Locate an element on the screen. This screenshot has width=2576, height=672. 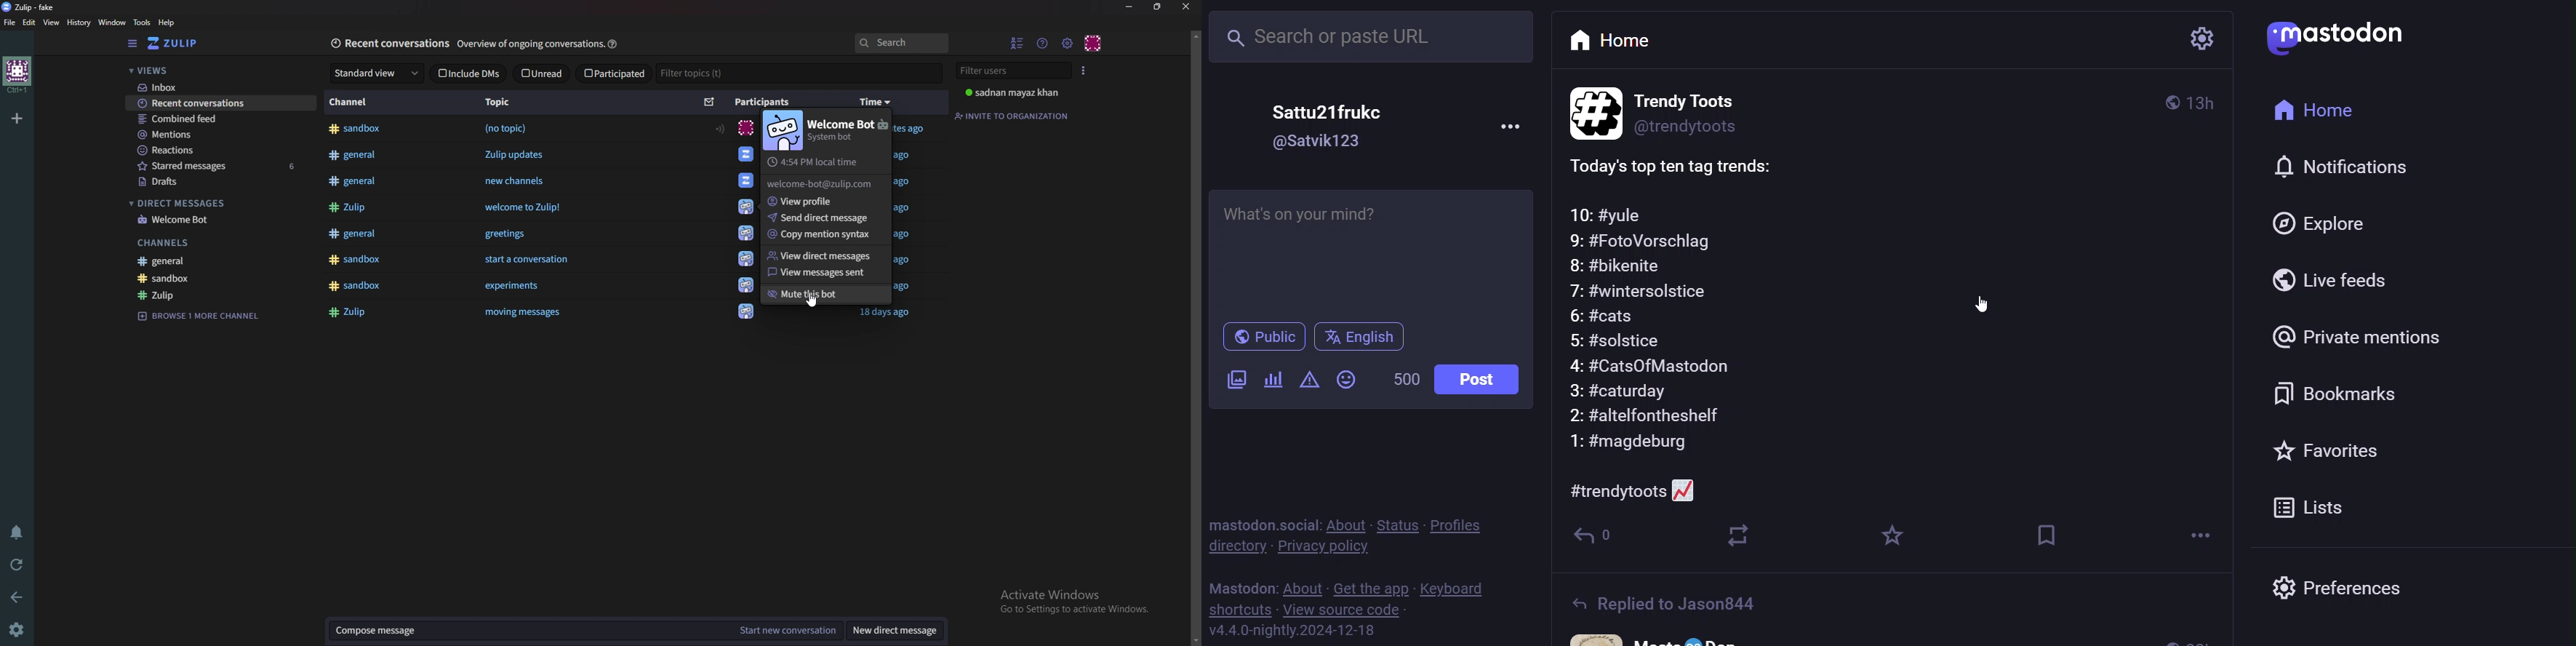
english is located at coordinates (1360, 335).